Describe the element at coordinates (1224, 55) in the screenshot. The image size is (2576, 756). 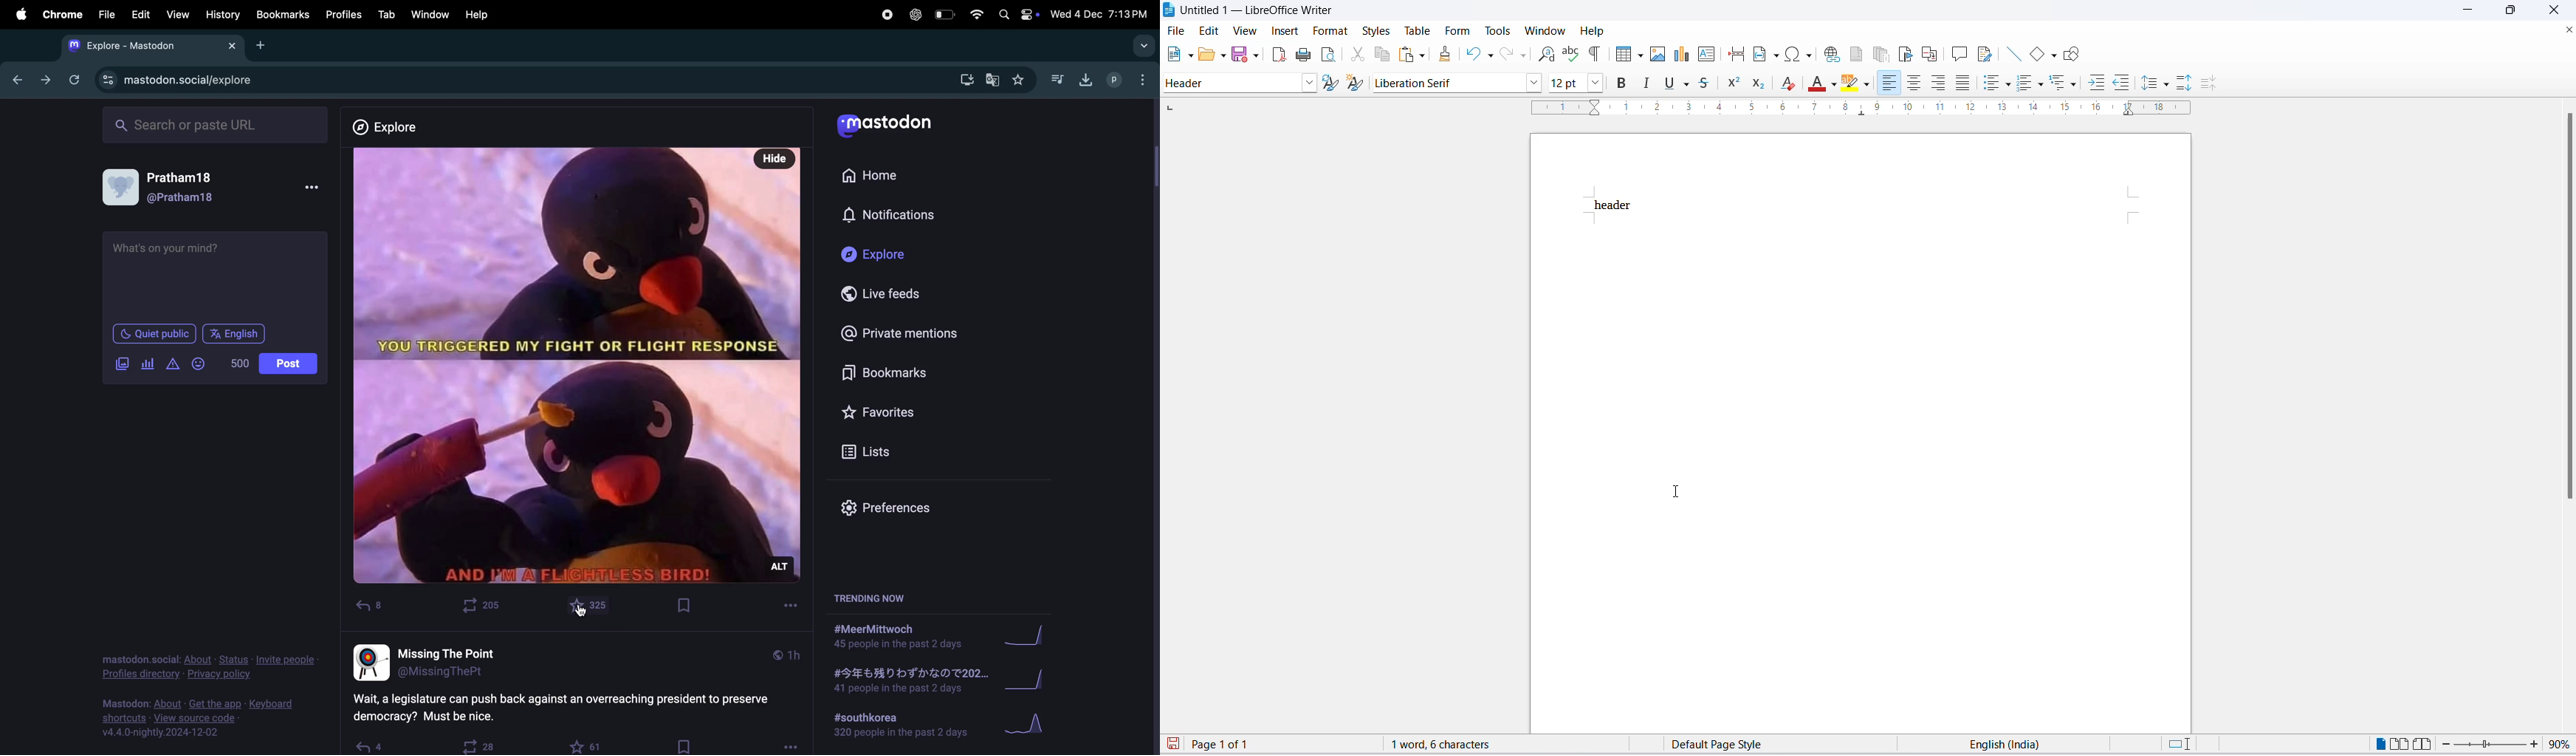
I see `open options` at that location.